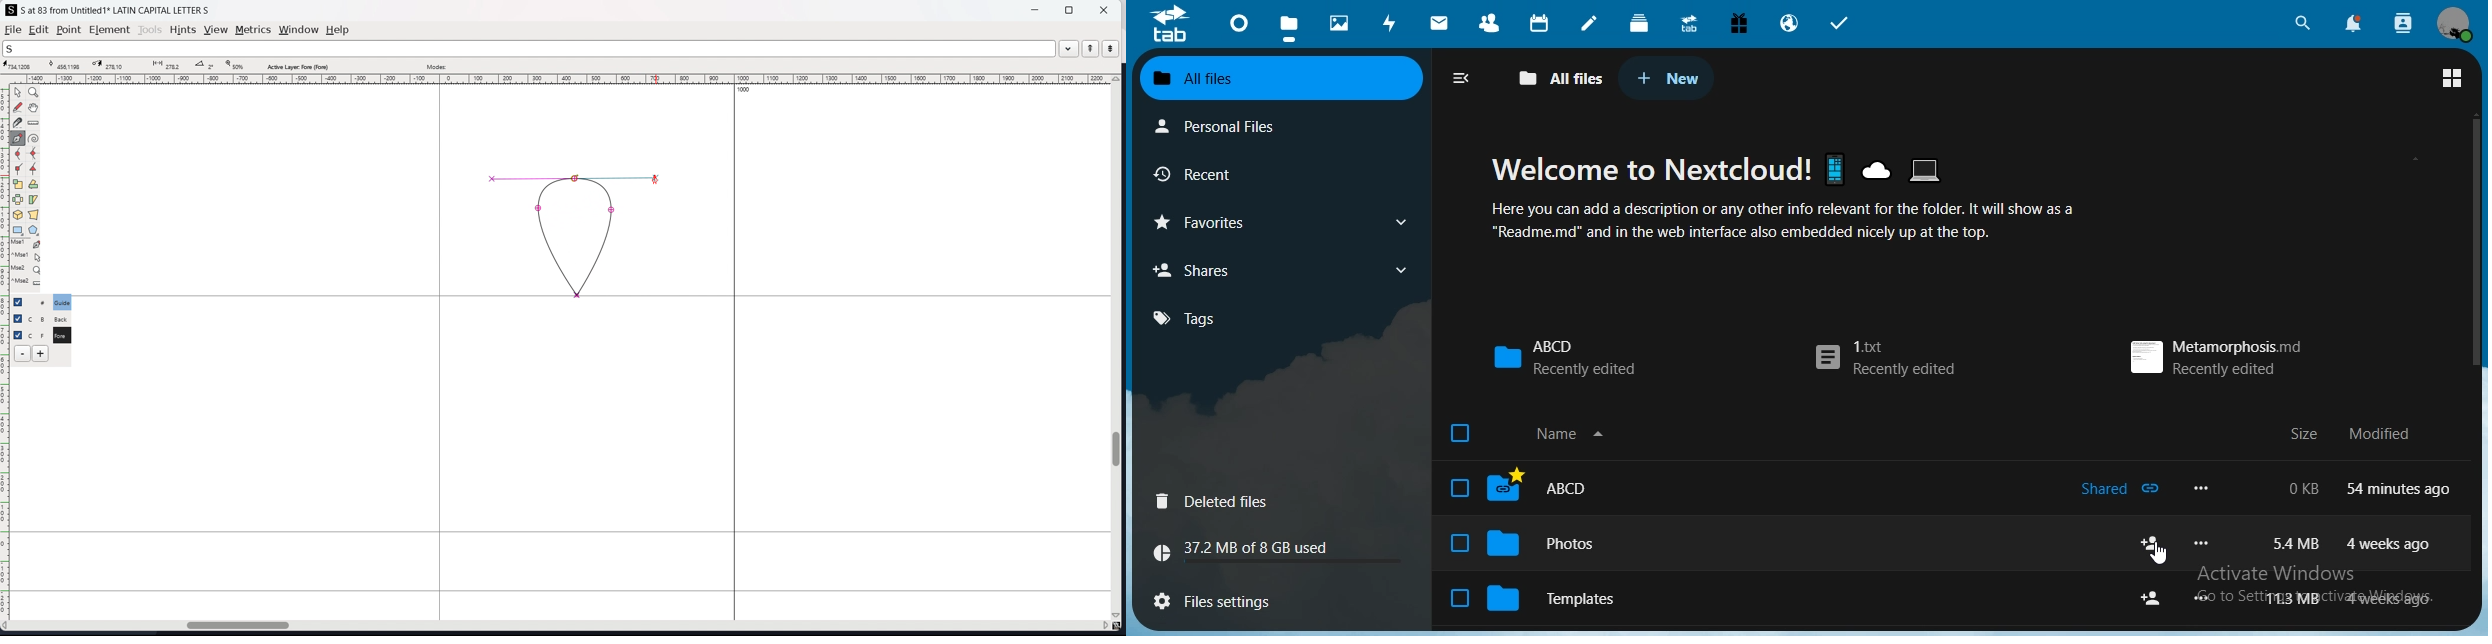  What do you see at coordinates (1278, 269) in the screenshot?
I see `shares` at bounding box center [1278, 269].